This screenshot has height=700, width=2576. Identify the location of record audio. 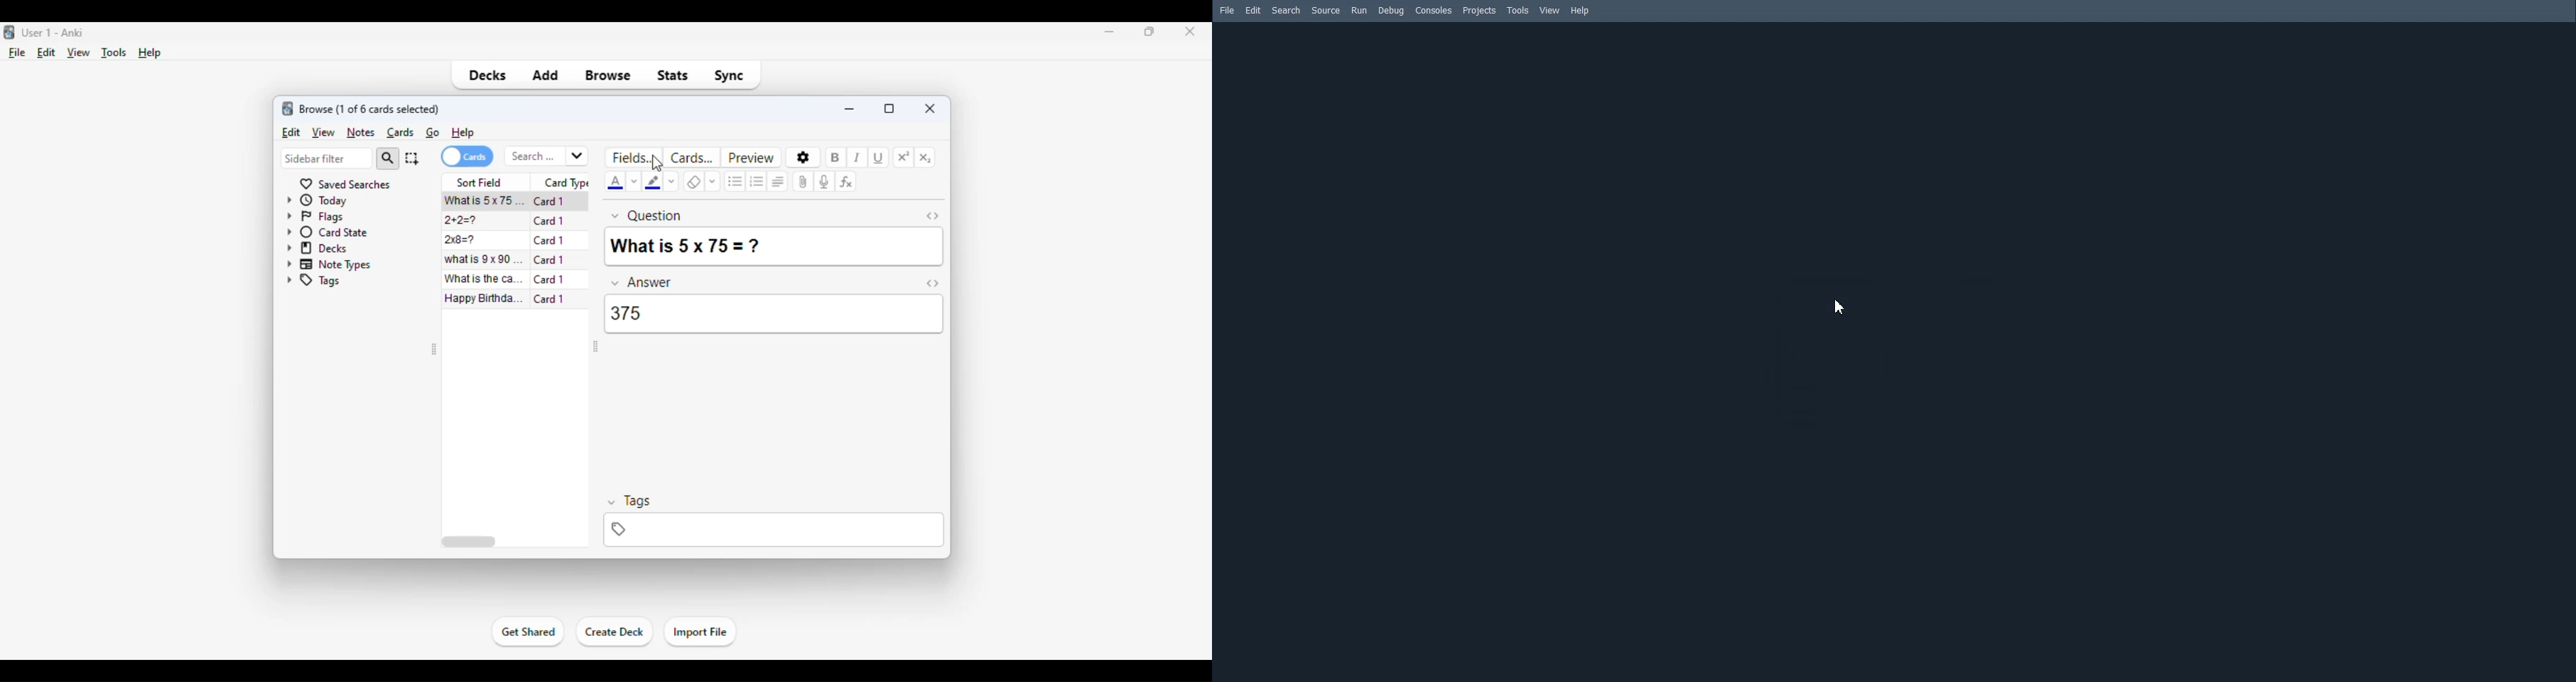
(825, 181).